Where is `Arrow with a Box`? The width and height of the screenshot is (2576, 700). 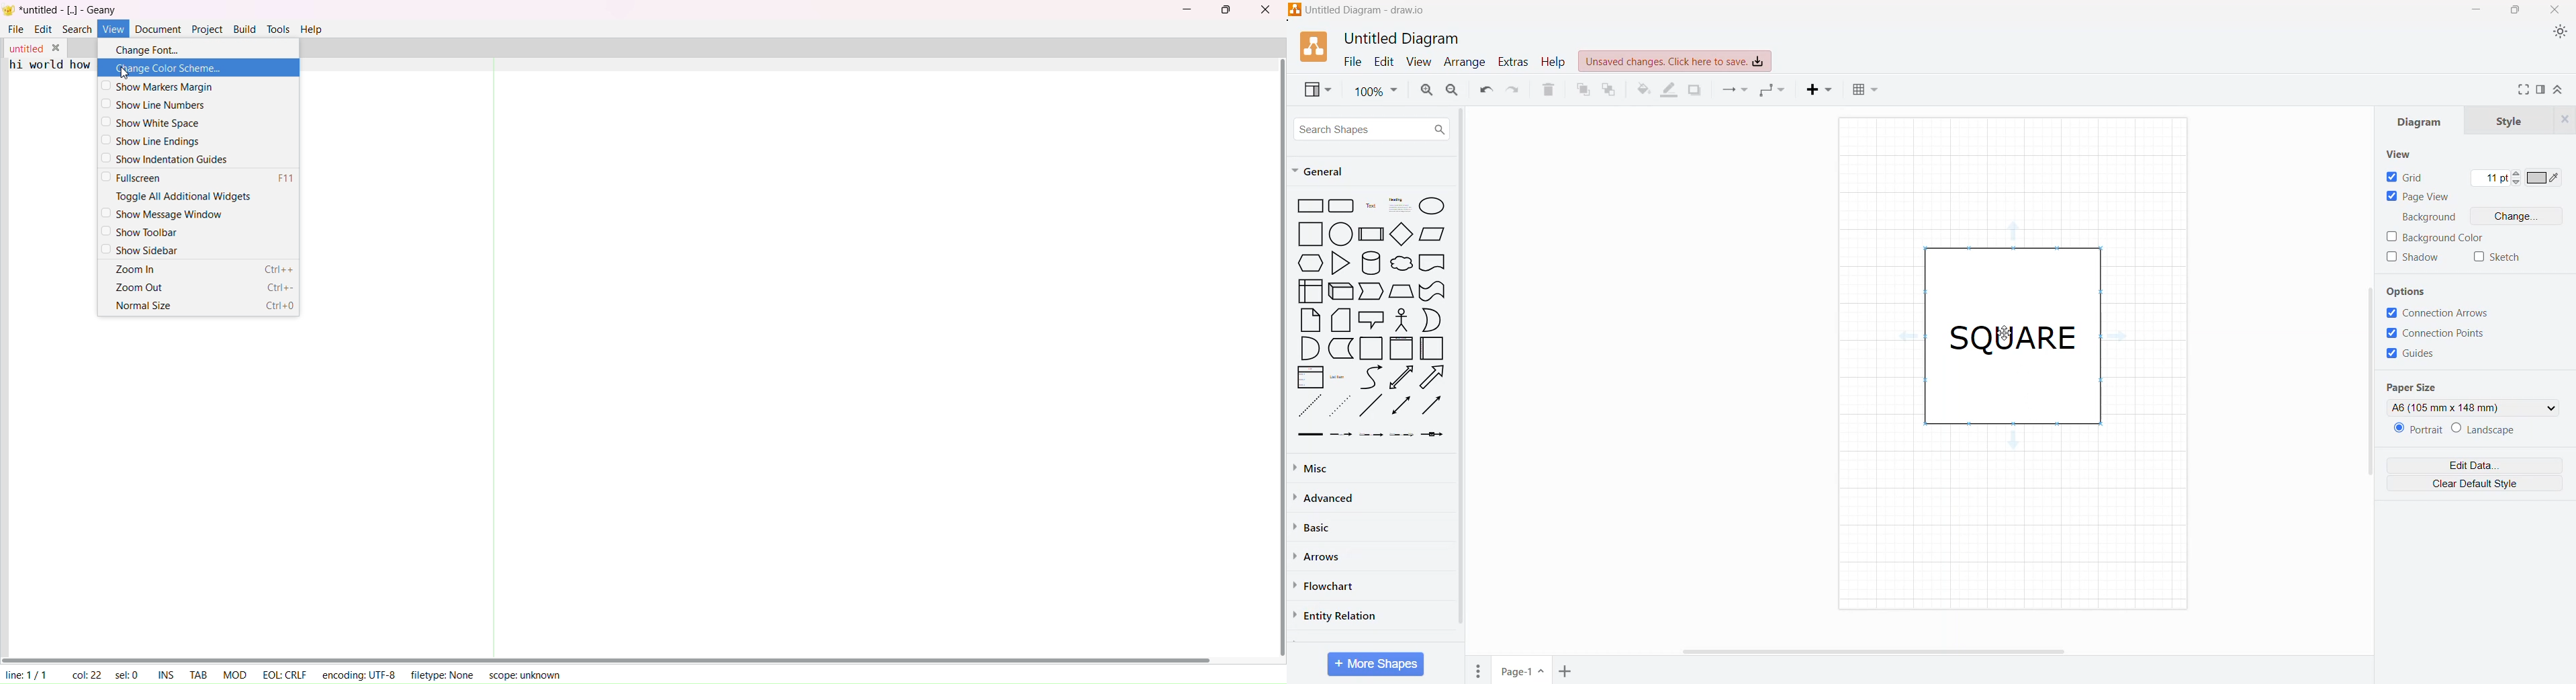 Arrow with a Box is located at coordinates (1432, 434).